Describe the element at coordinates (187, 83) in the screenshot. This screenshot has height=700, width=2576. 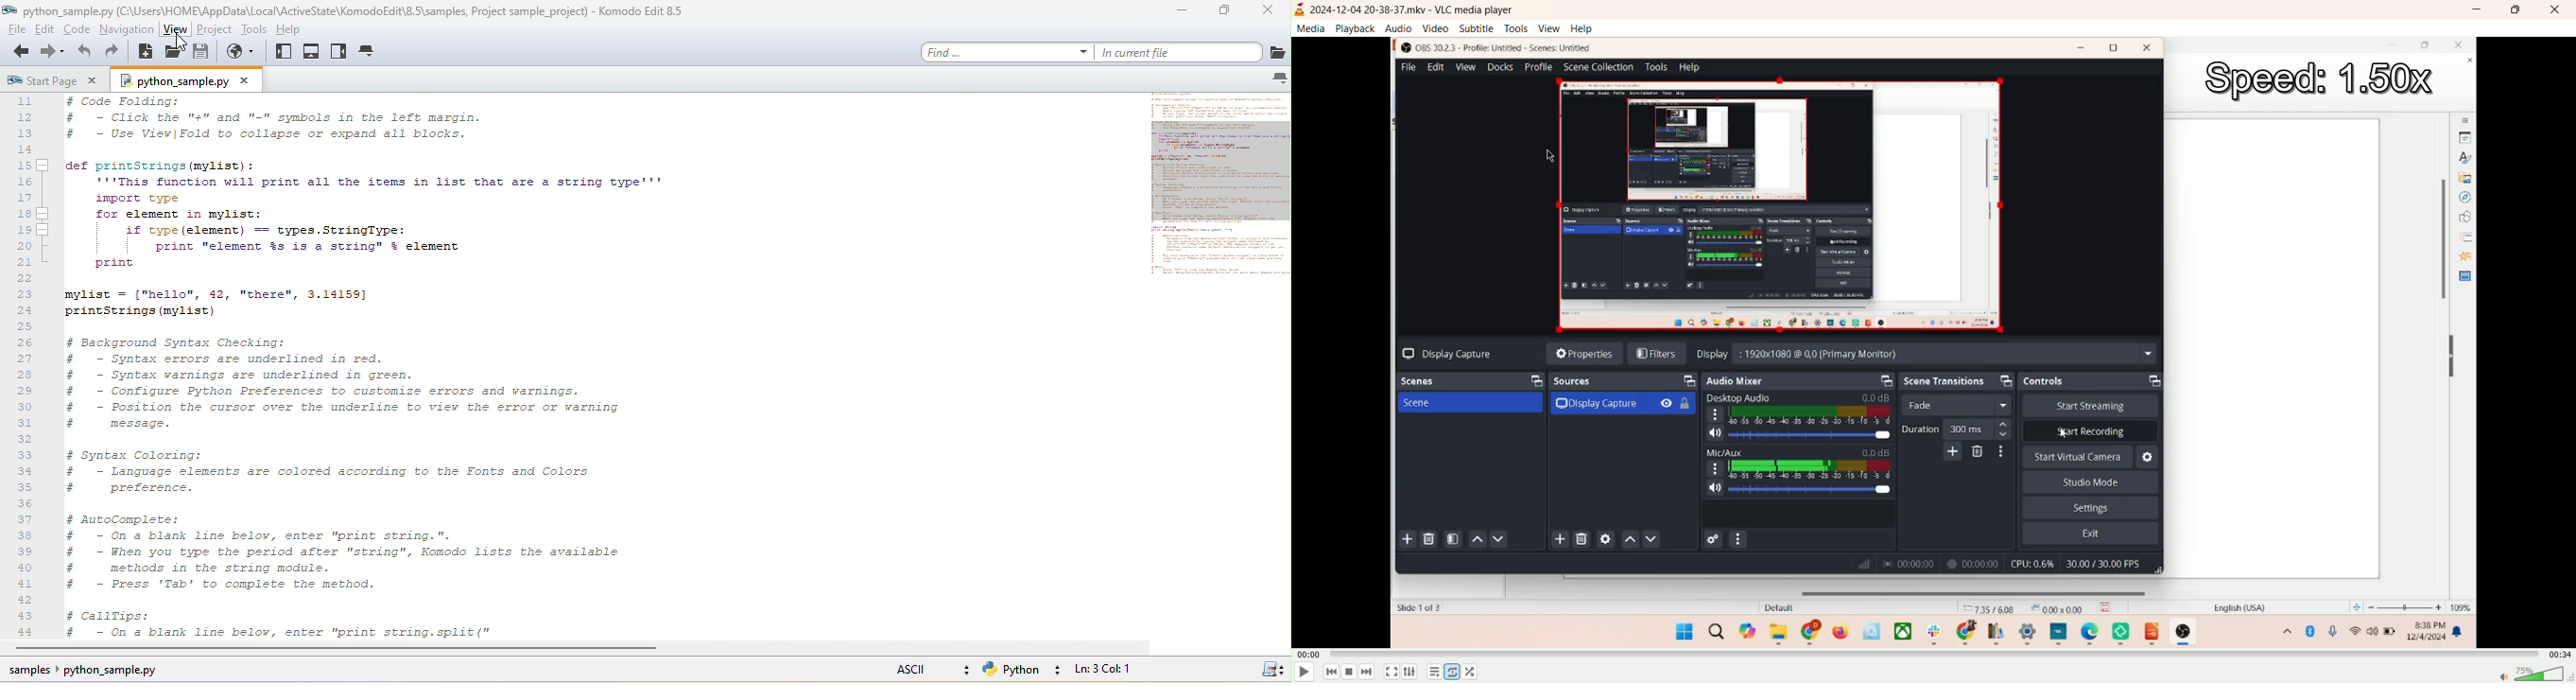
I see `python sample` at that location.